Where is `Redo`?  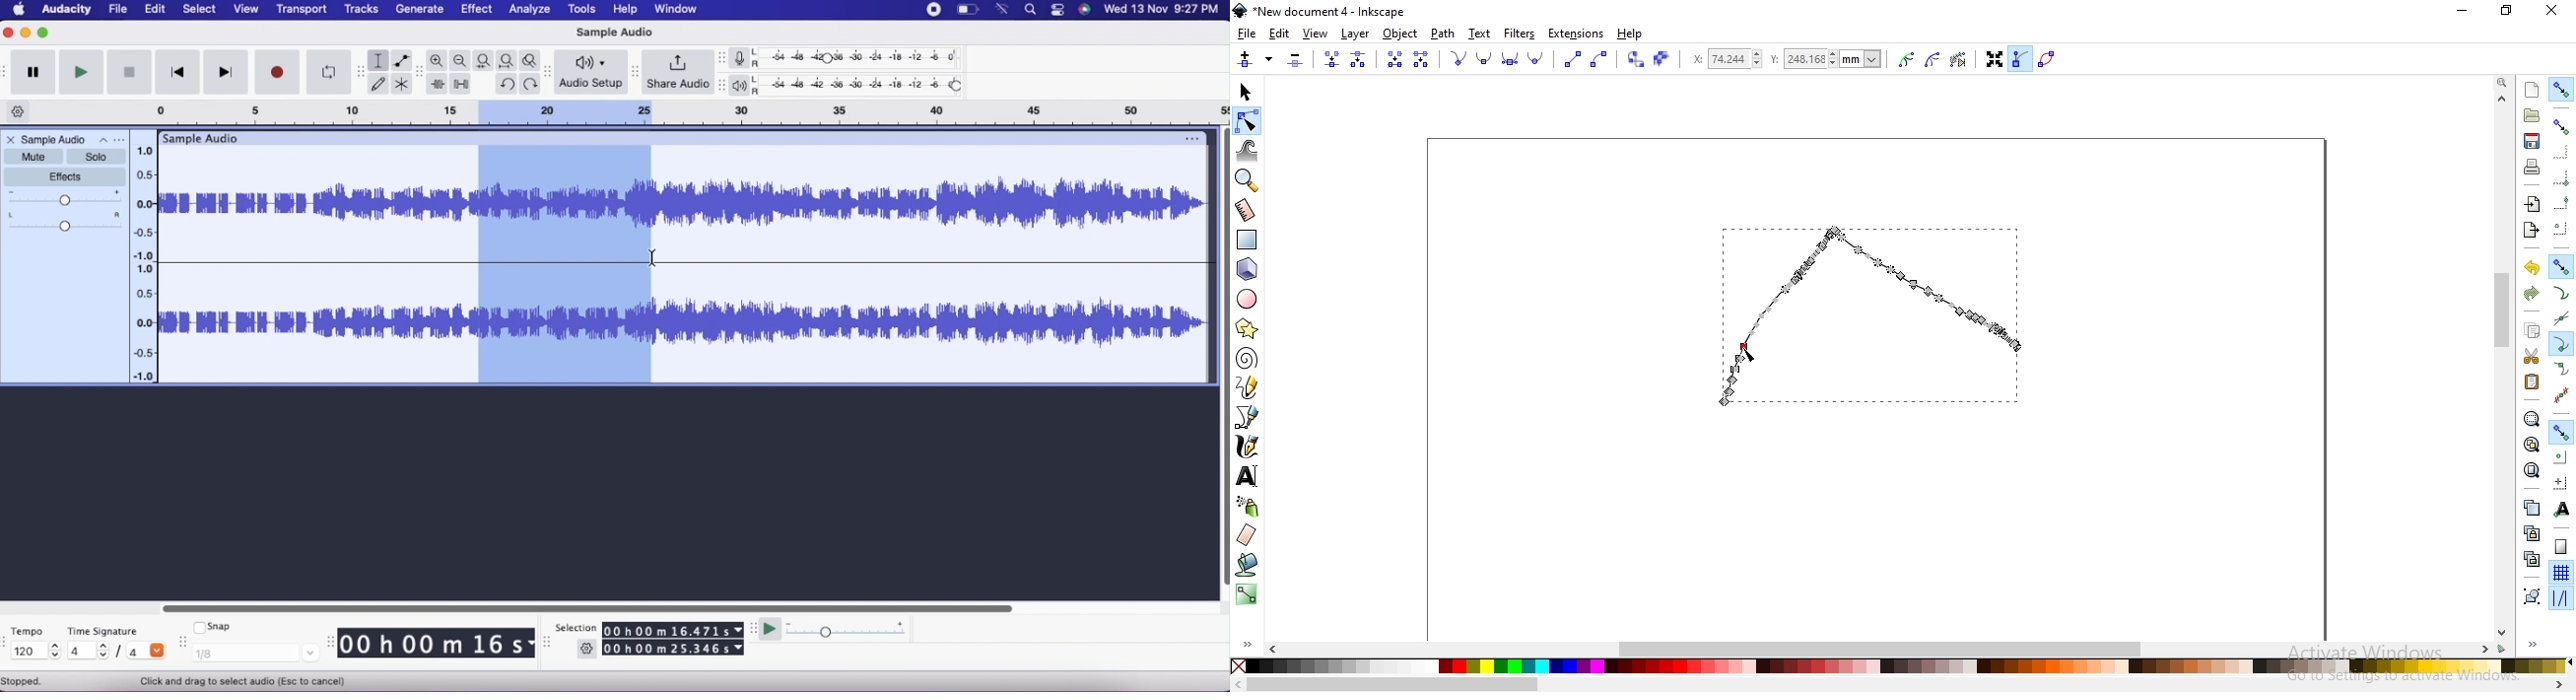 Redo is located at coordinates (533, 84).